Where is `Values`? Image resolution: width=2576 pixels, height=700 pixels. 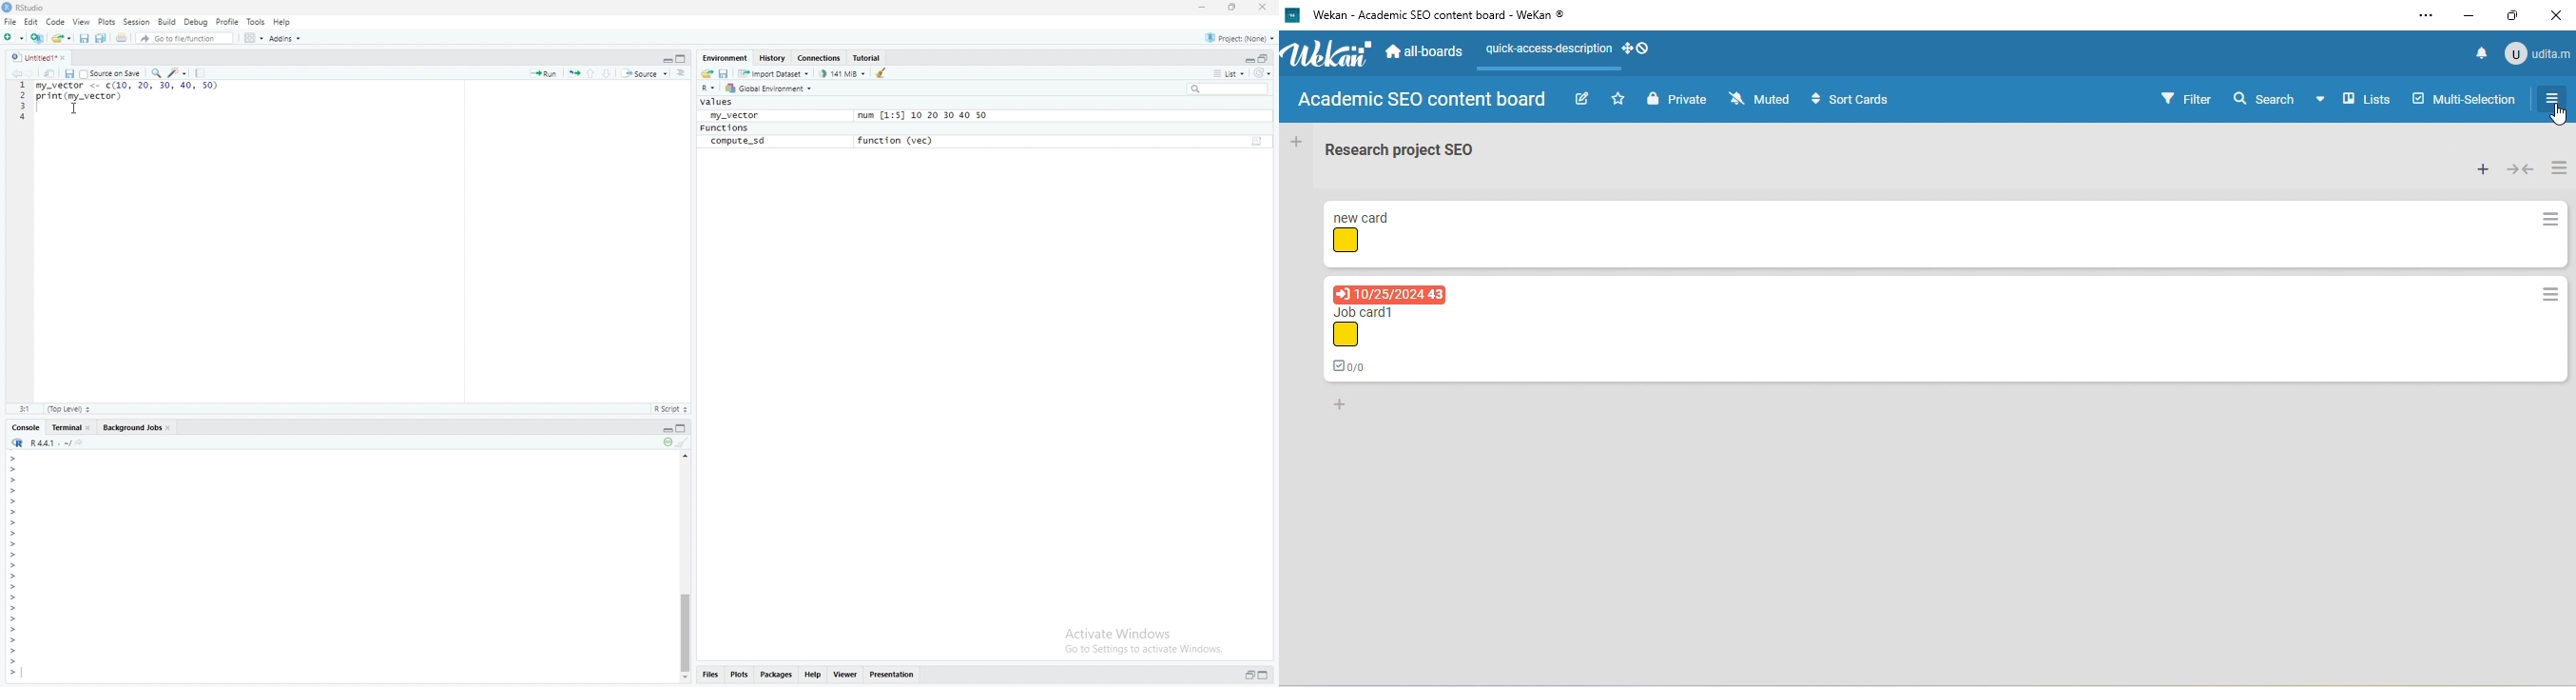 Values is located at coordinates (718, 102).